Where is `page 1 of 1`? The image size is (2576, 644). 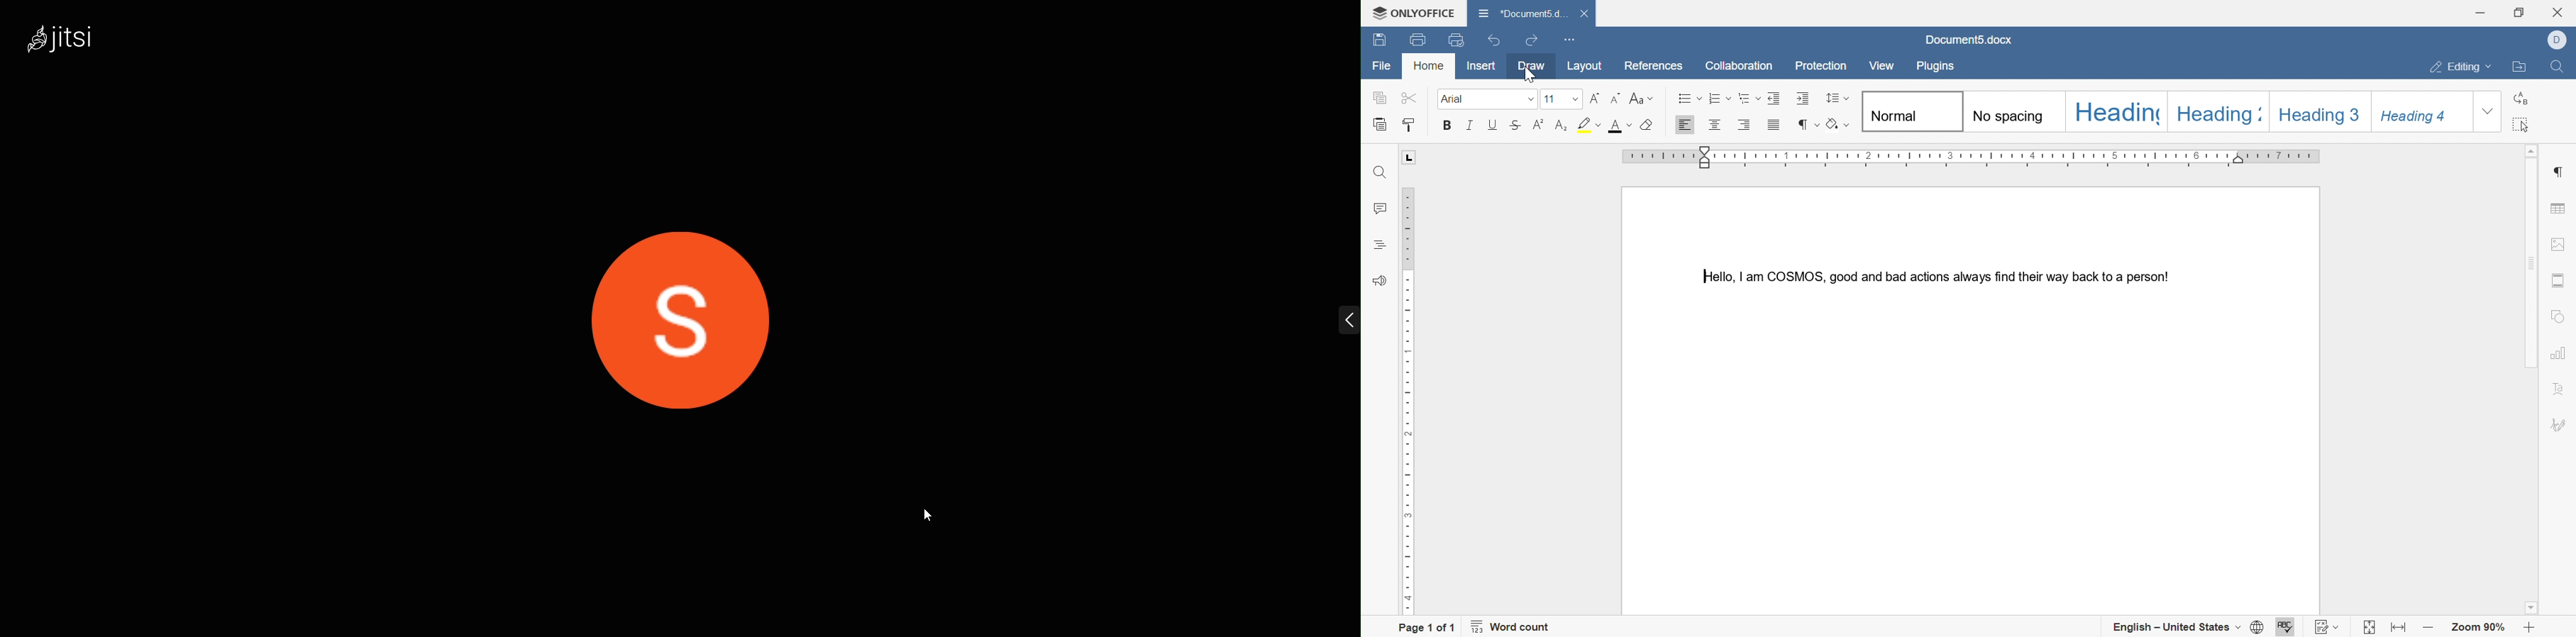 page 1 of 1 is located at coordinates (1427, 626).